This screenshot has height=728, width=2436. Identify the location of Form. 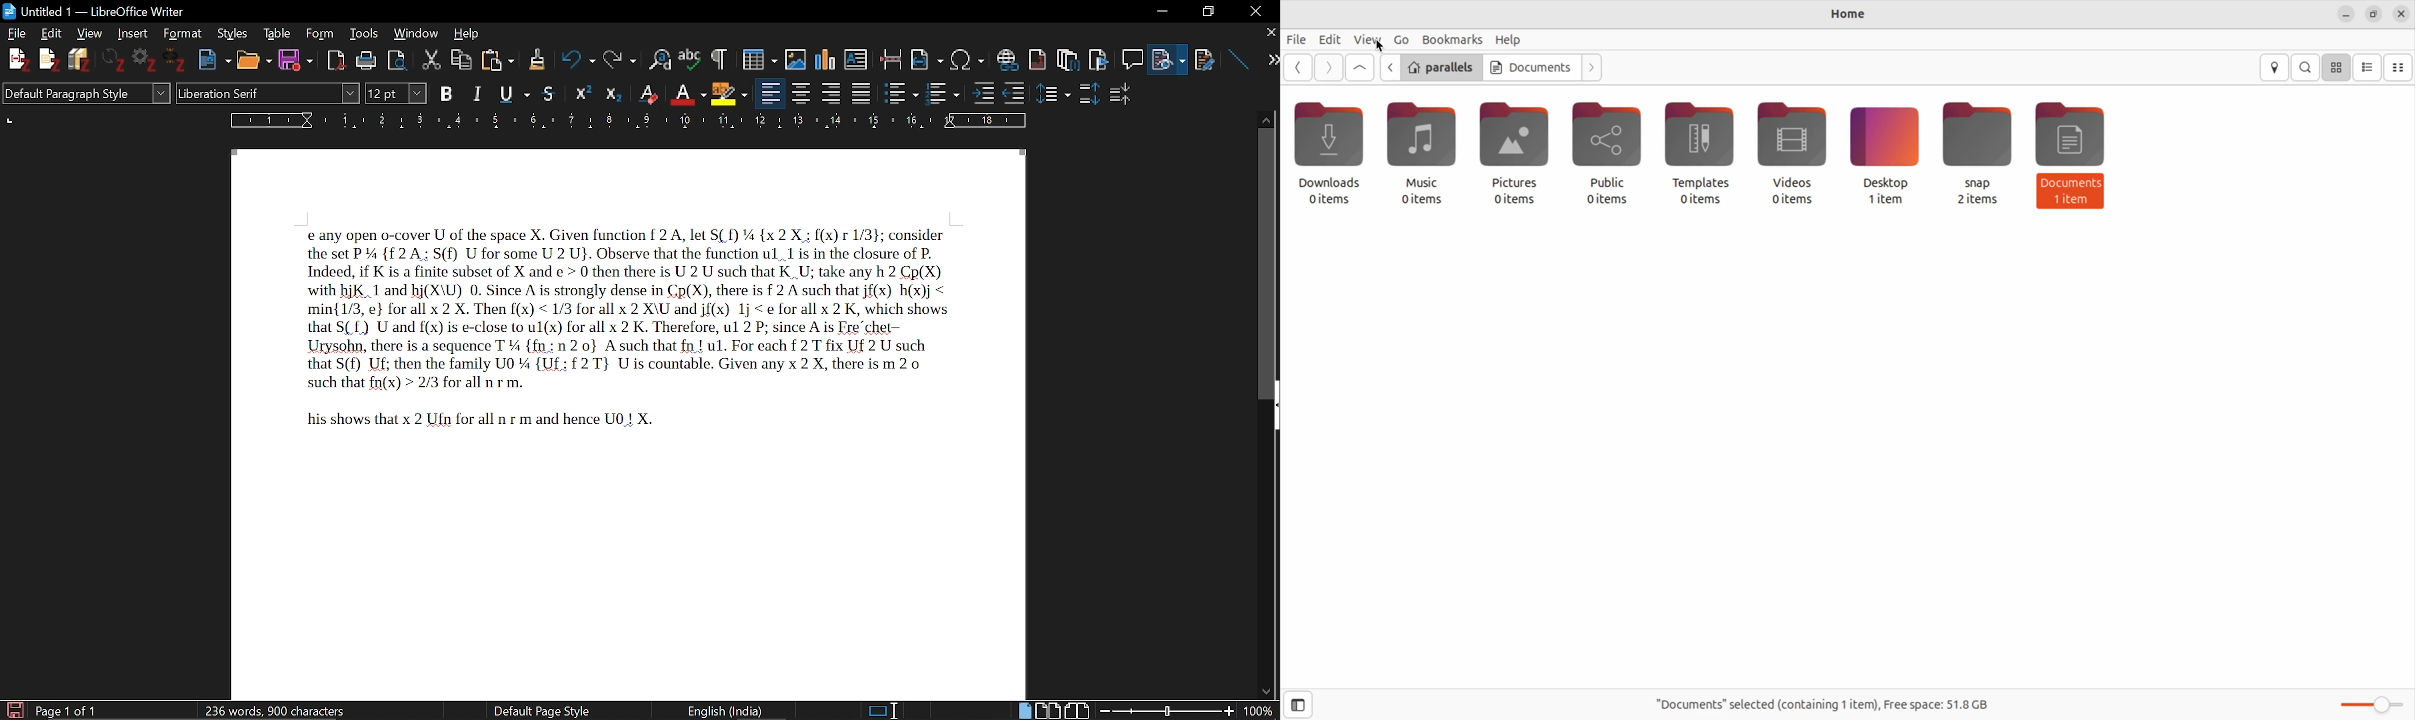
(319, 33).